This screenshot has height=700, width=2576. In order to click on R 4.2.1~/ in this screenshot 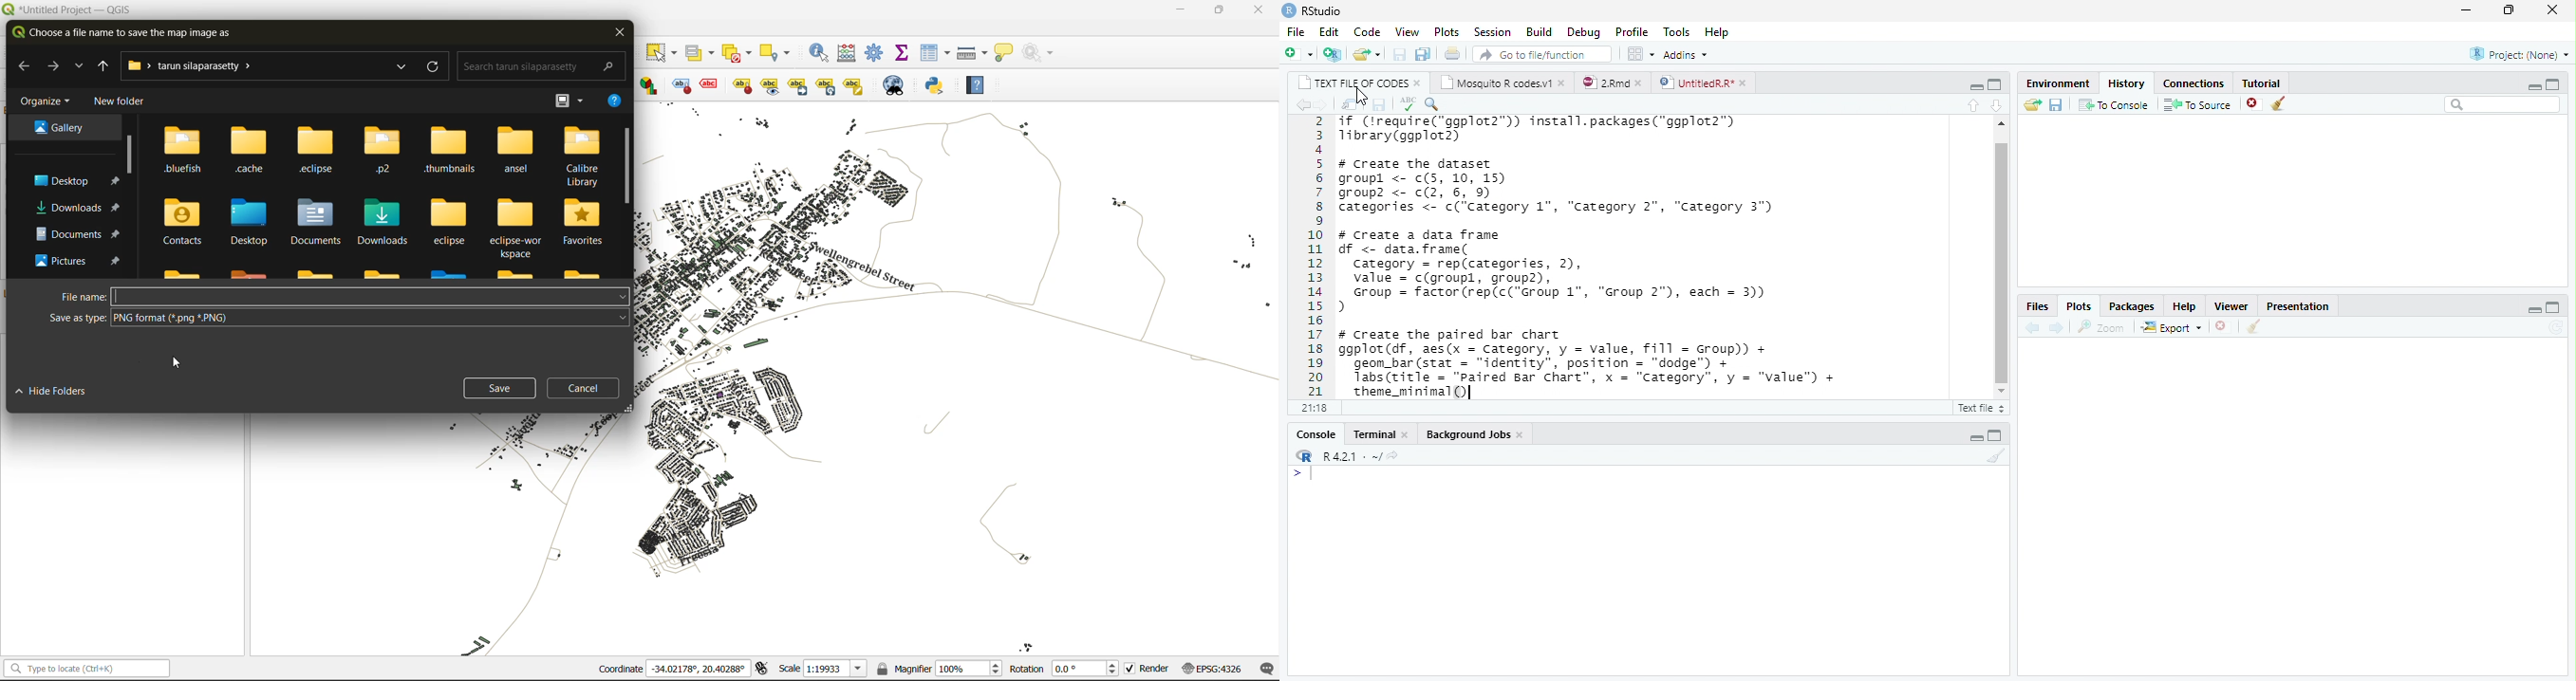, I will do `click(1351, 456)`.